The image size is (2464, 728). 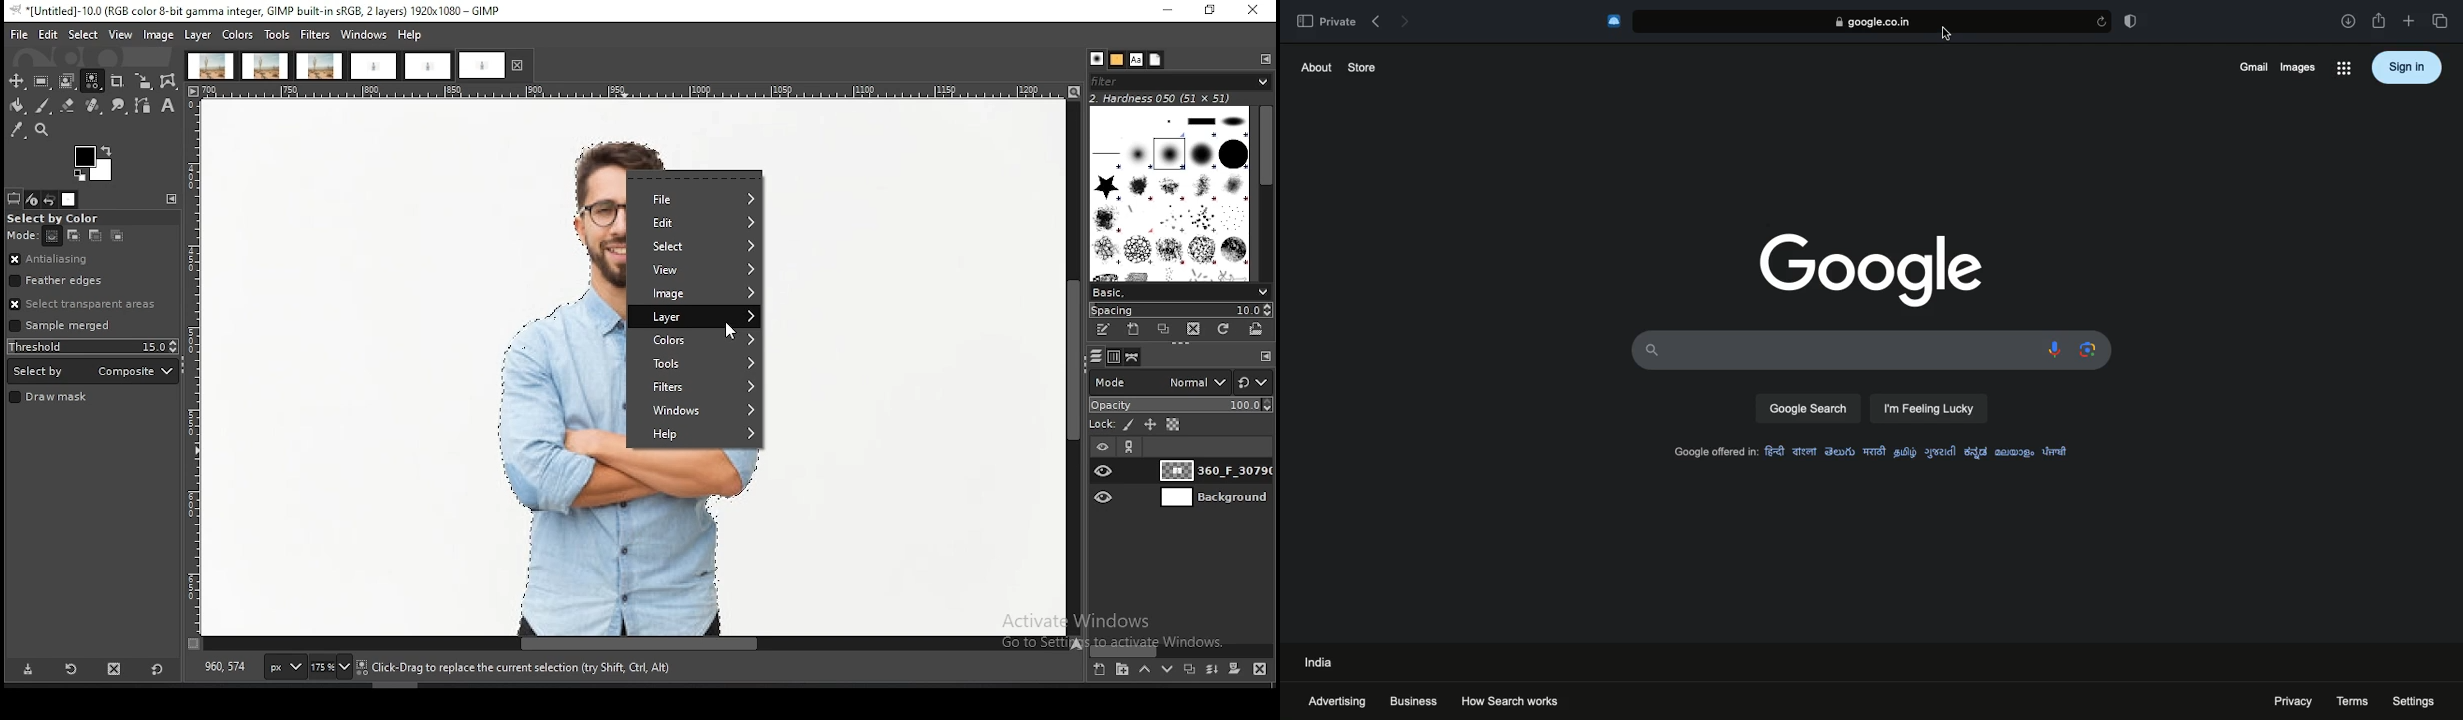 What do you see at coordinates (1103, 448) in the screenshot?
I see `layer visibility on/off` at bounding box center [1103, 448].